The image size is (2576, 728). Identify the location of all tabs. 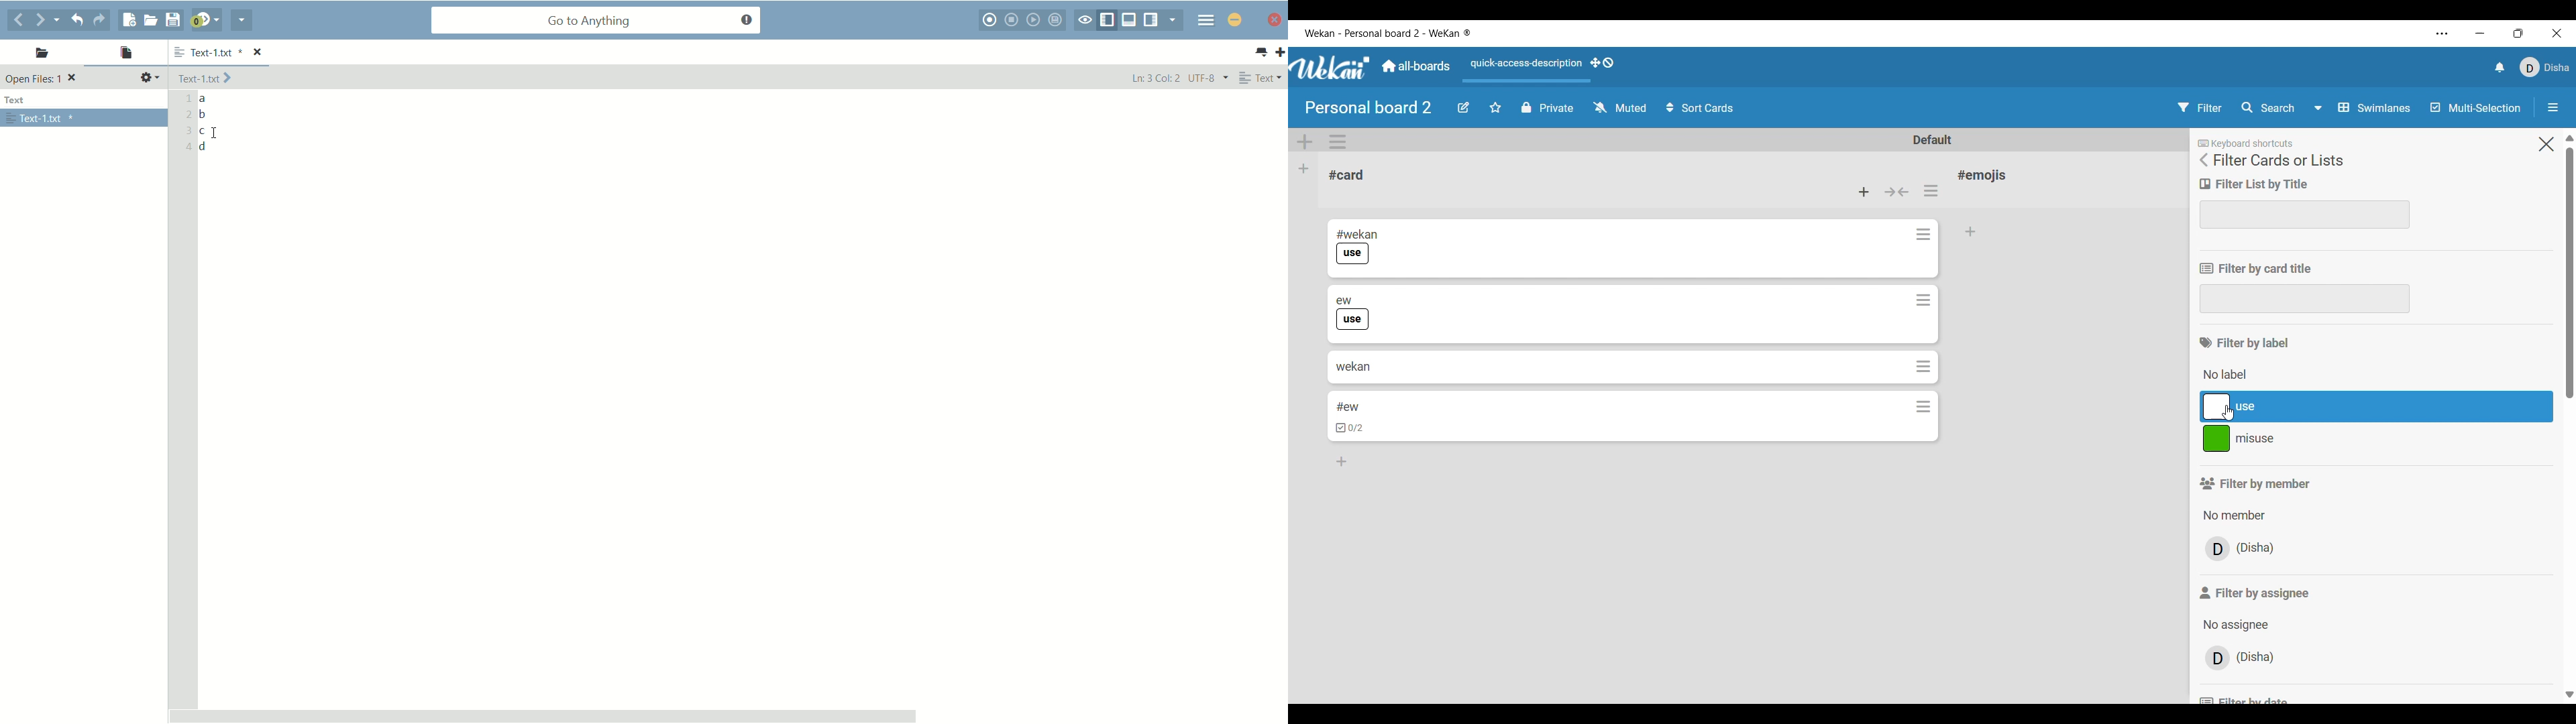
(1261, 52).